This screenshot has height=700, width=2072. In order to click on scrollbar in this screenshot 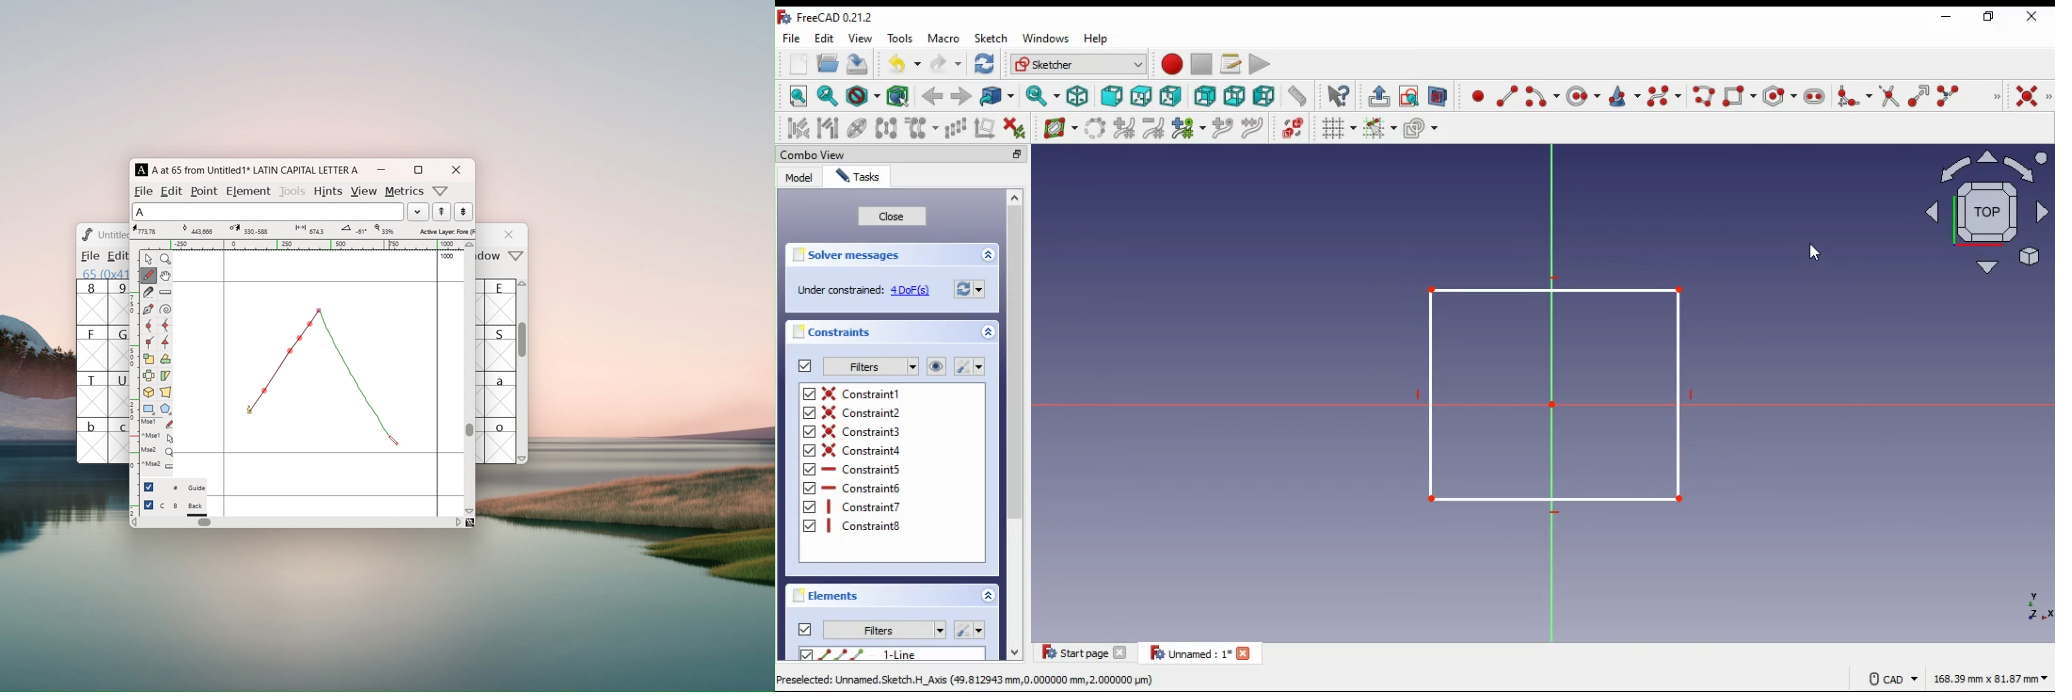, I will do `click(470, 429)`.